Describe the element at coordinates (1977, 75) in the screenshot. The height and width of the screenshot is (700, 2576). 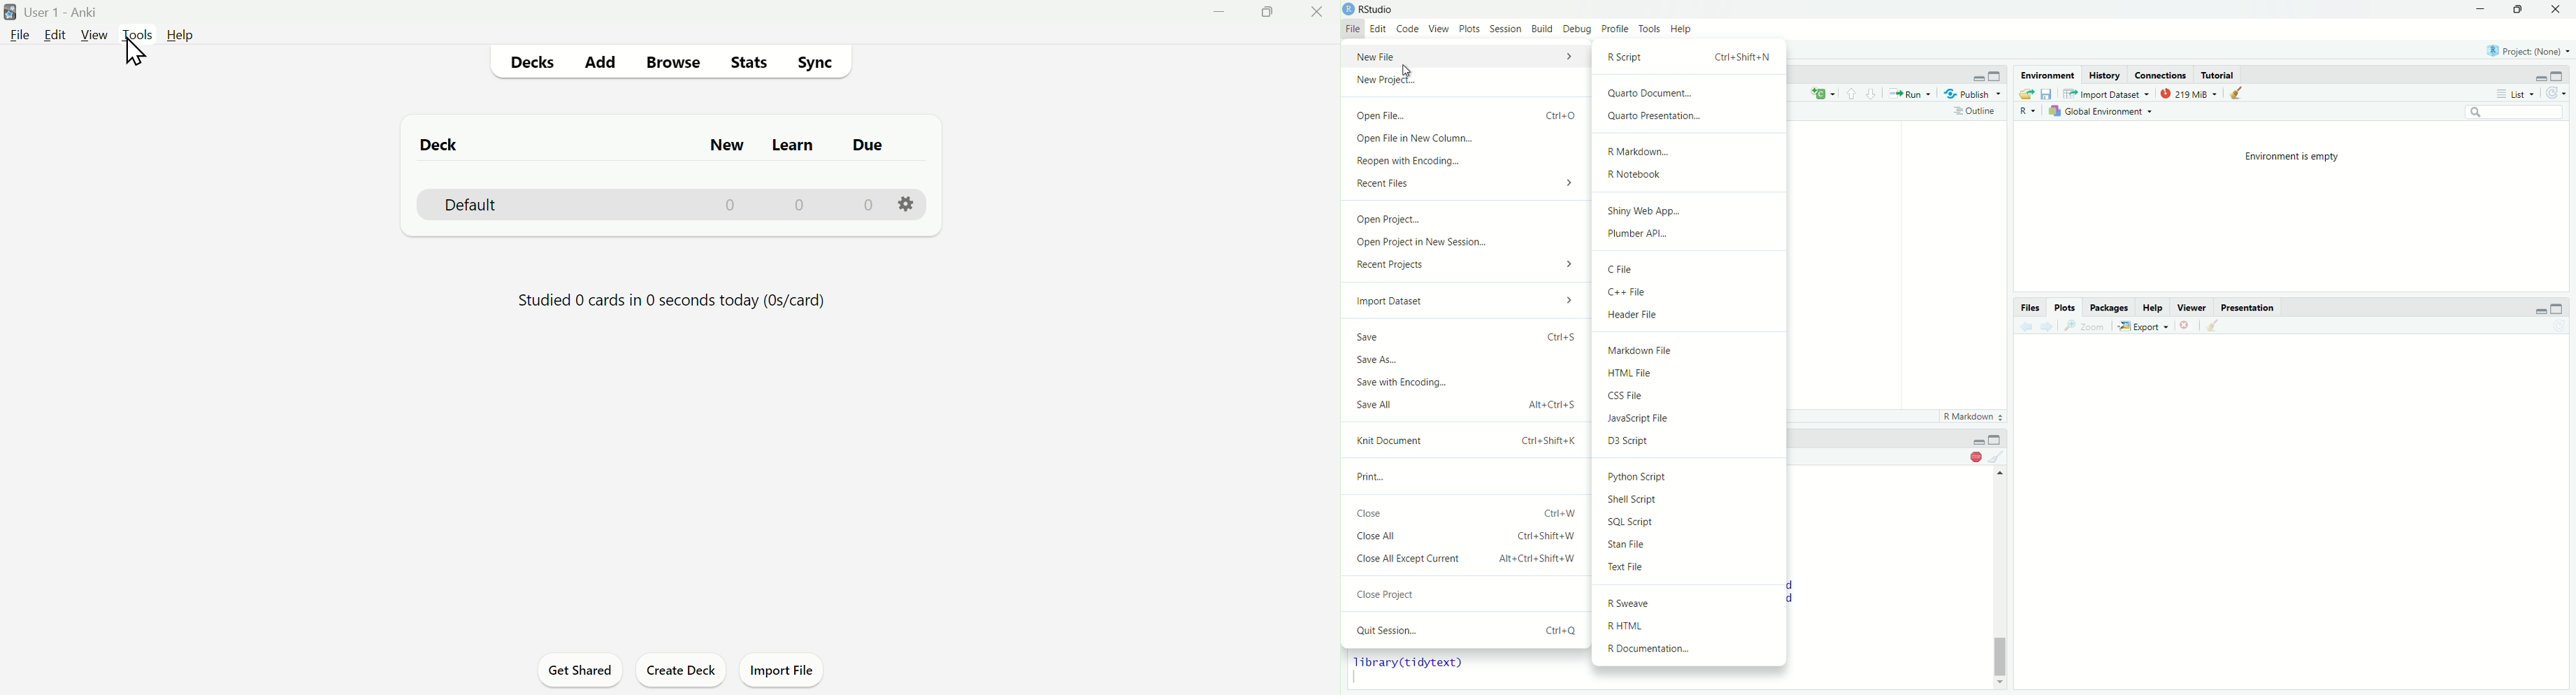
I see `minimize pane` at that location.